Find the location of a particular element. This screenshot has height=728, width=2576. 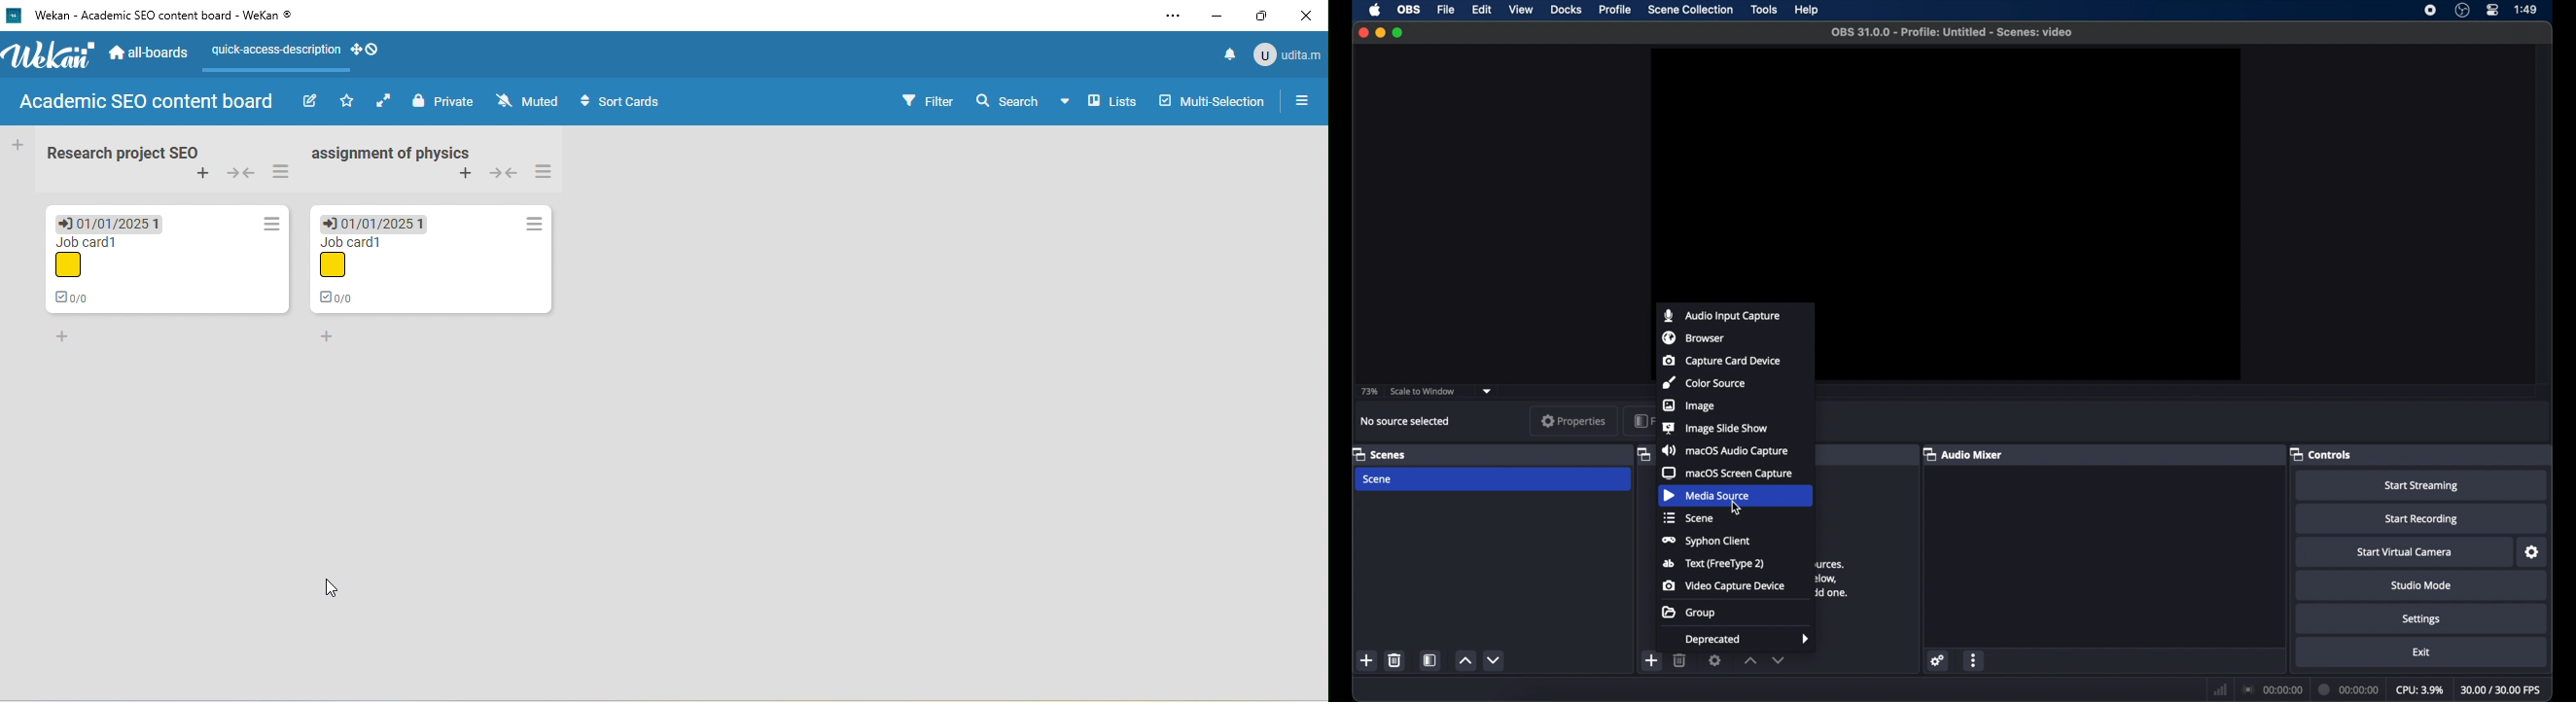

macOS screen capture is located at coordinates (1731, 473).